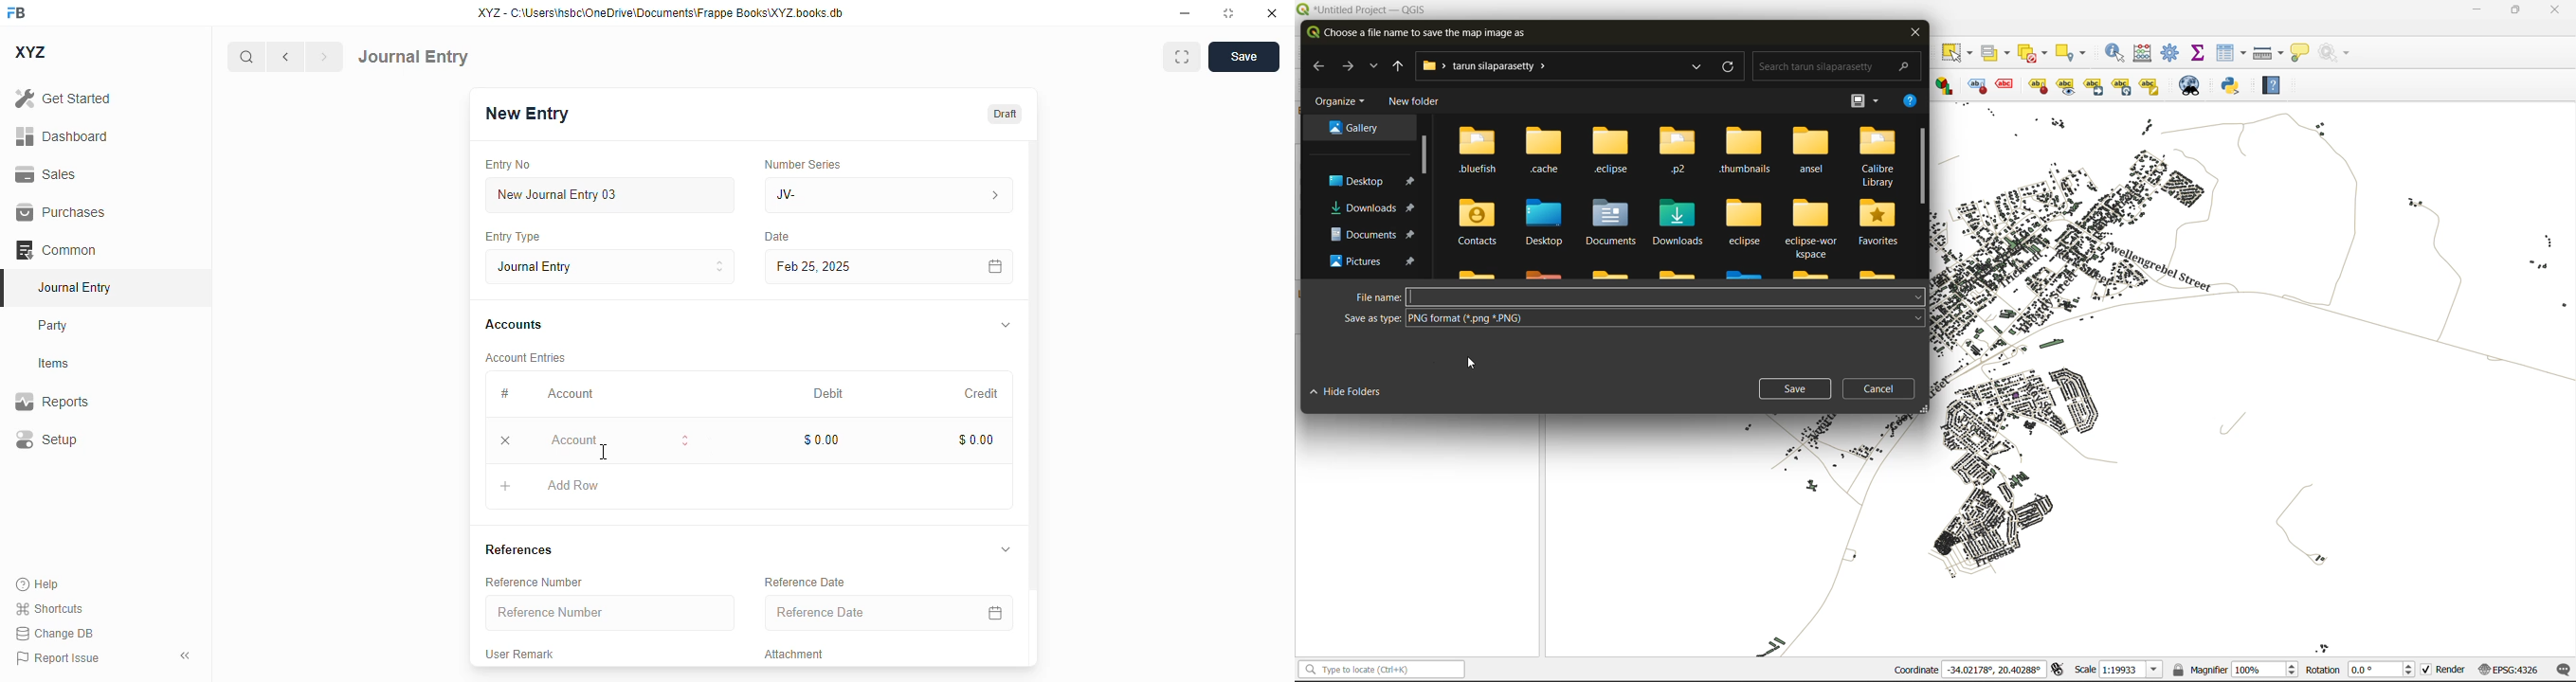 This screenshot has height=700, width=2576. I want to click on reference number, so click(534, 583).